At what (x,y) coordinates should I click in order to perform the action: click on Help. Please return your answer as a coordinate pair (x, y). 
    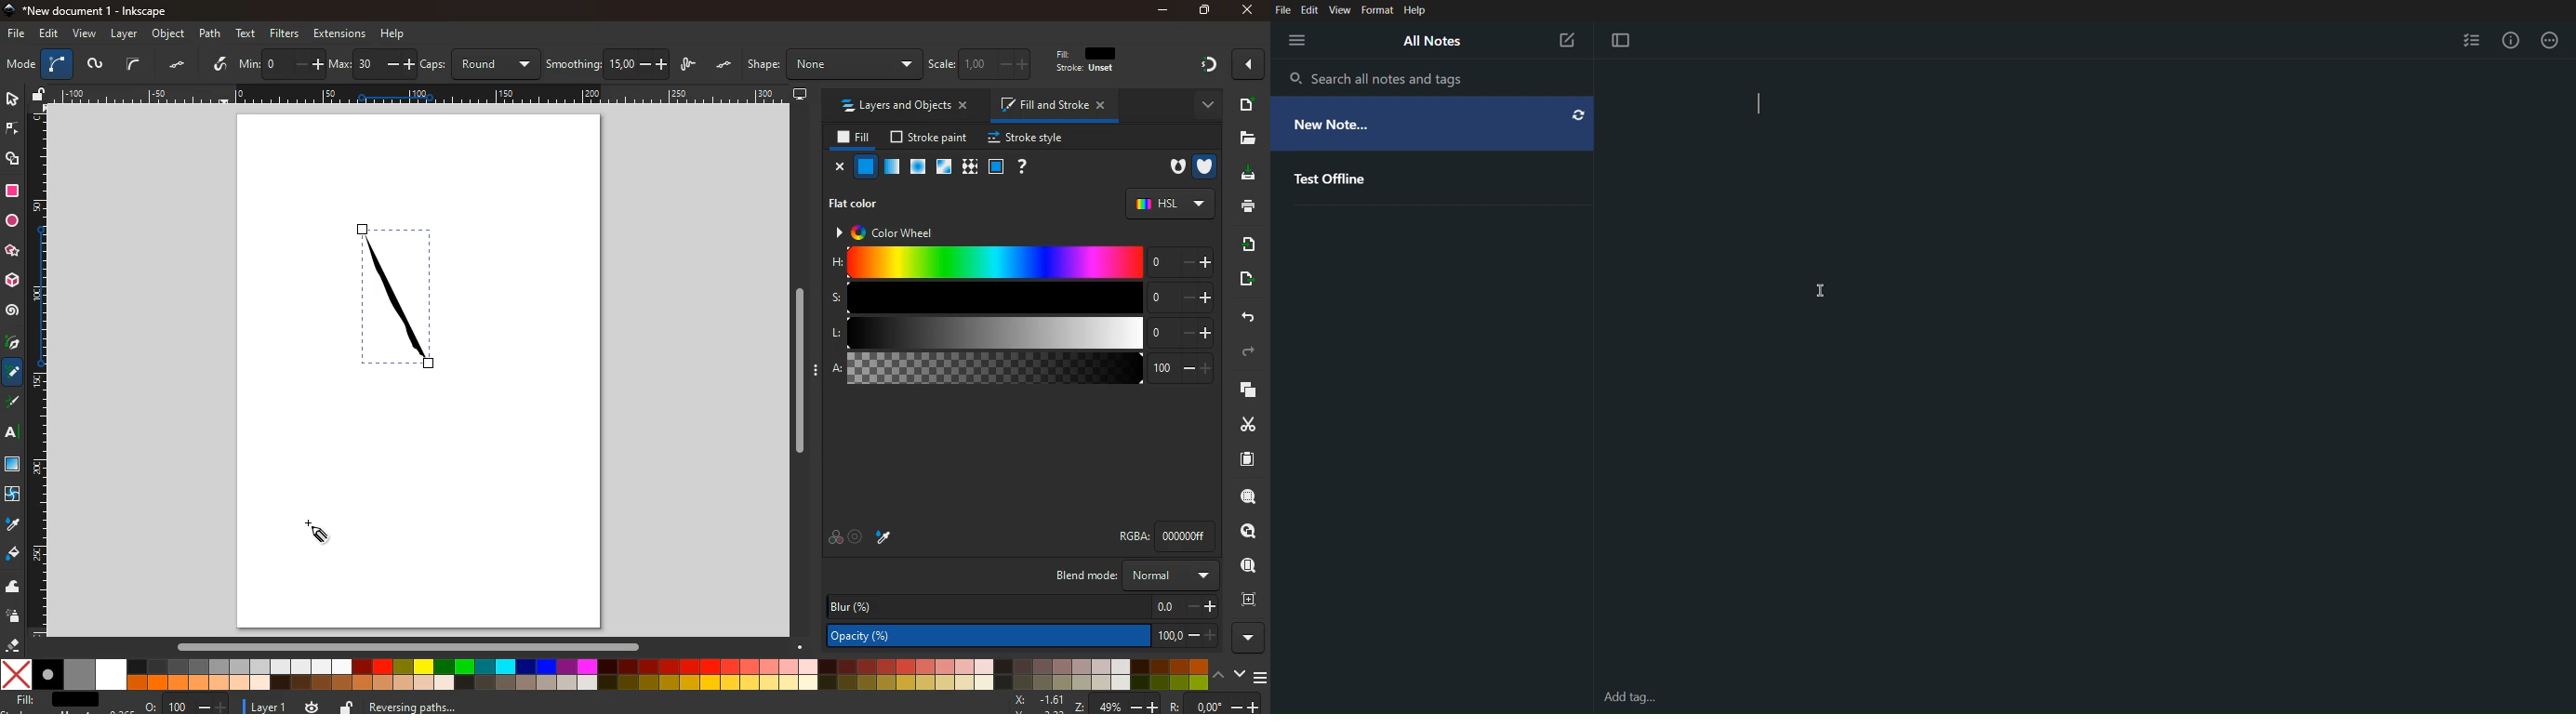
    Looking at the image, I should click on (1415, 10).